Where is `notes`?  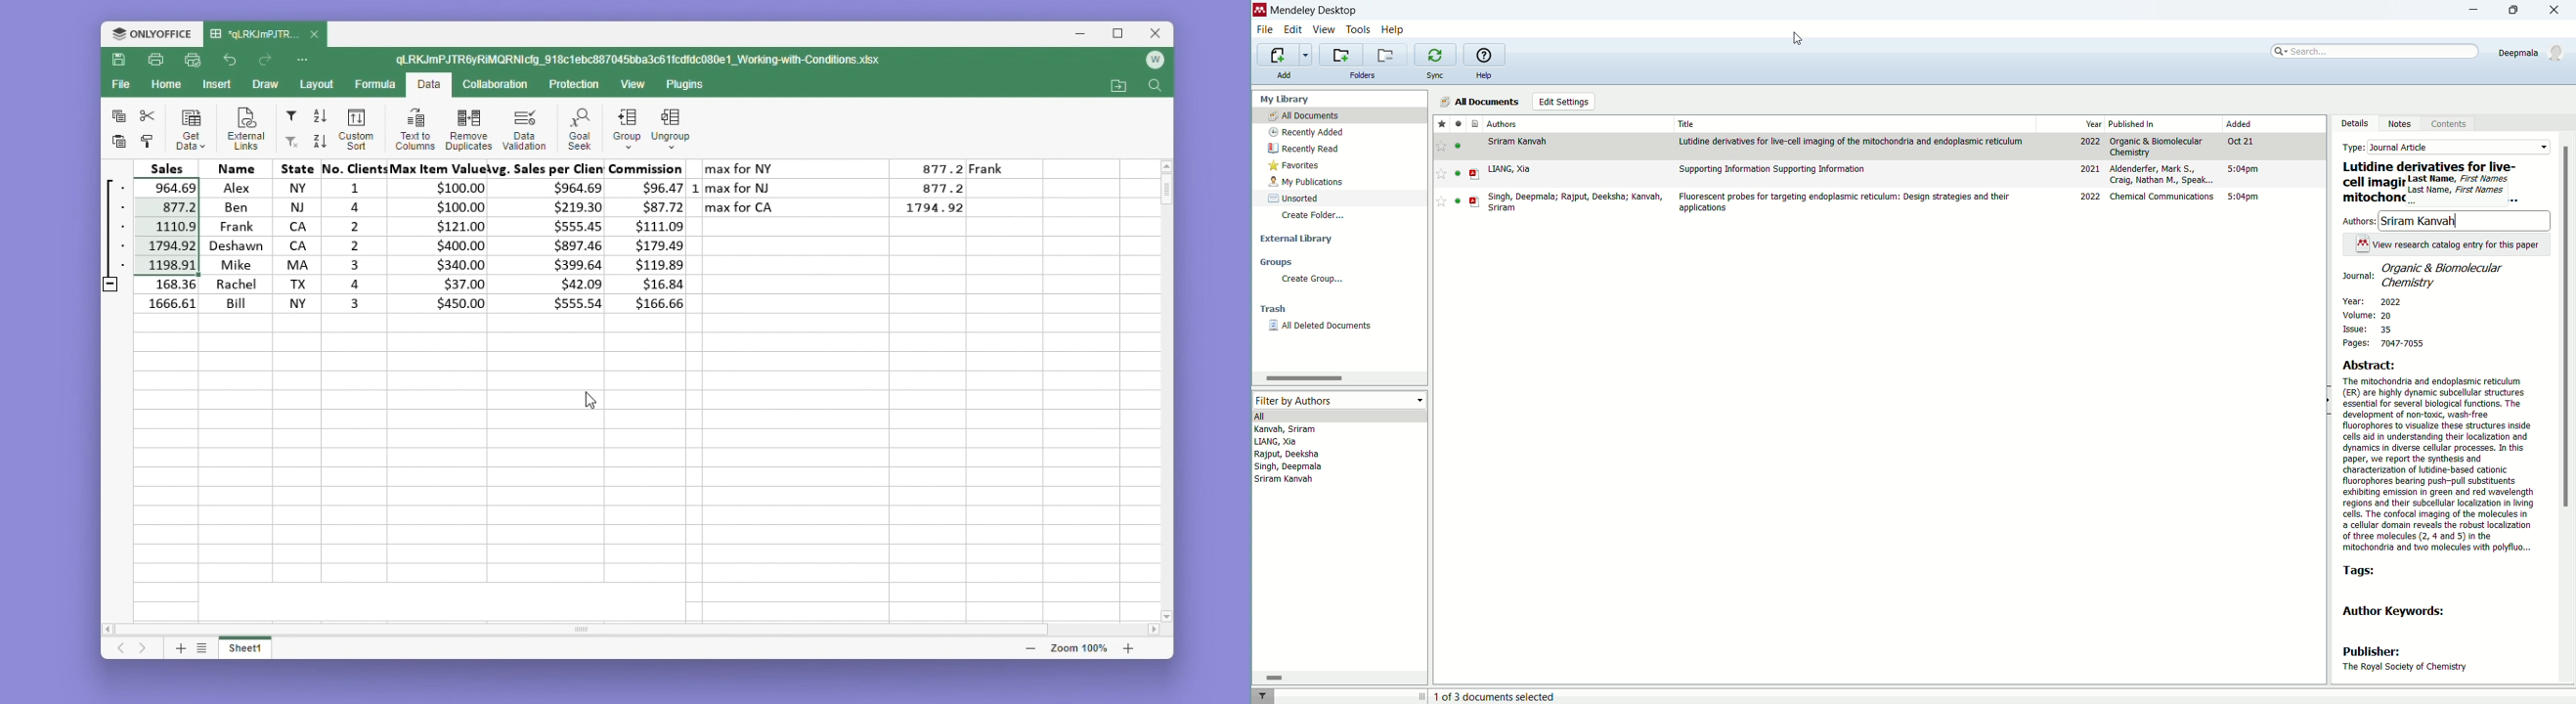
notes is located at coordinates (2399, 126).